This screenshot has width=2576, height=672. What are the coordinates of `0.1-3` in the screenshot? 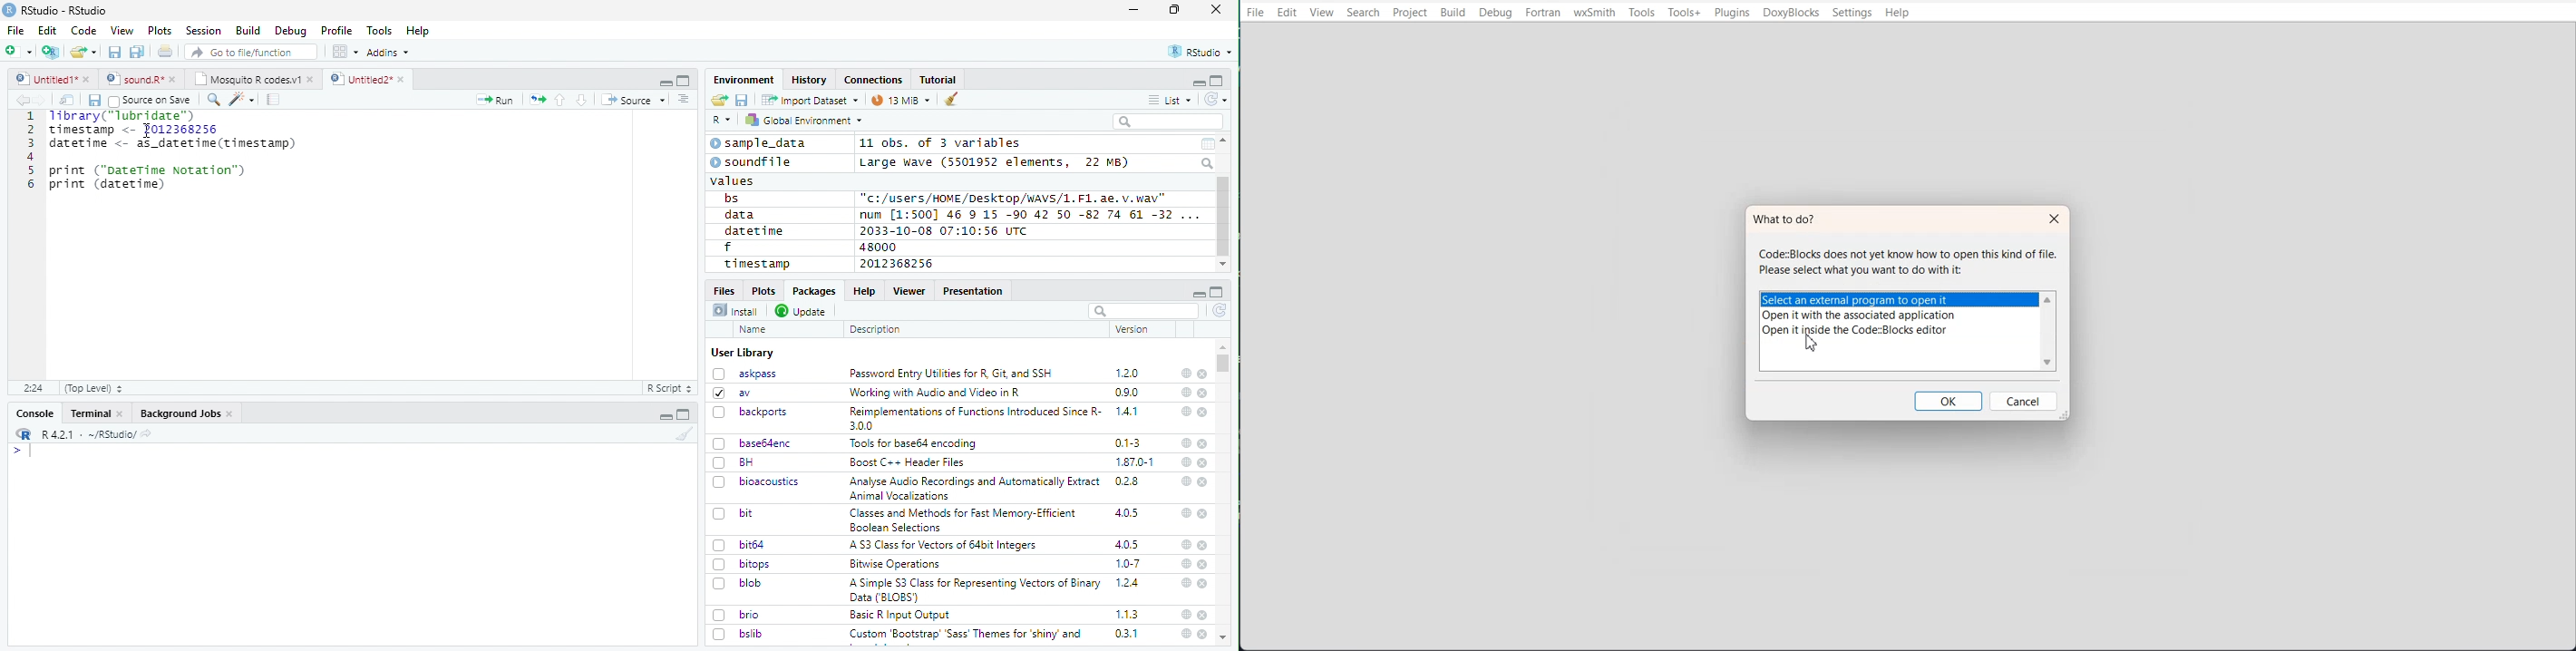 It's located at (1131, 442).